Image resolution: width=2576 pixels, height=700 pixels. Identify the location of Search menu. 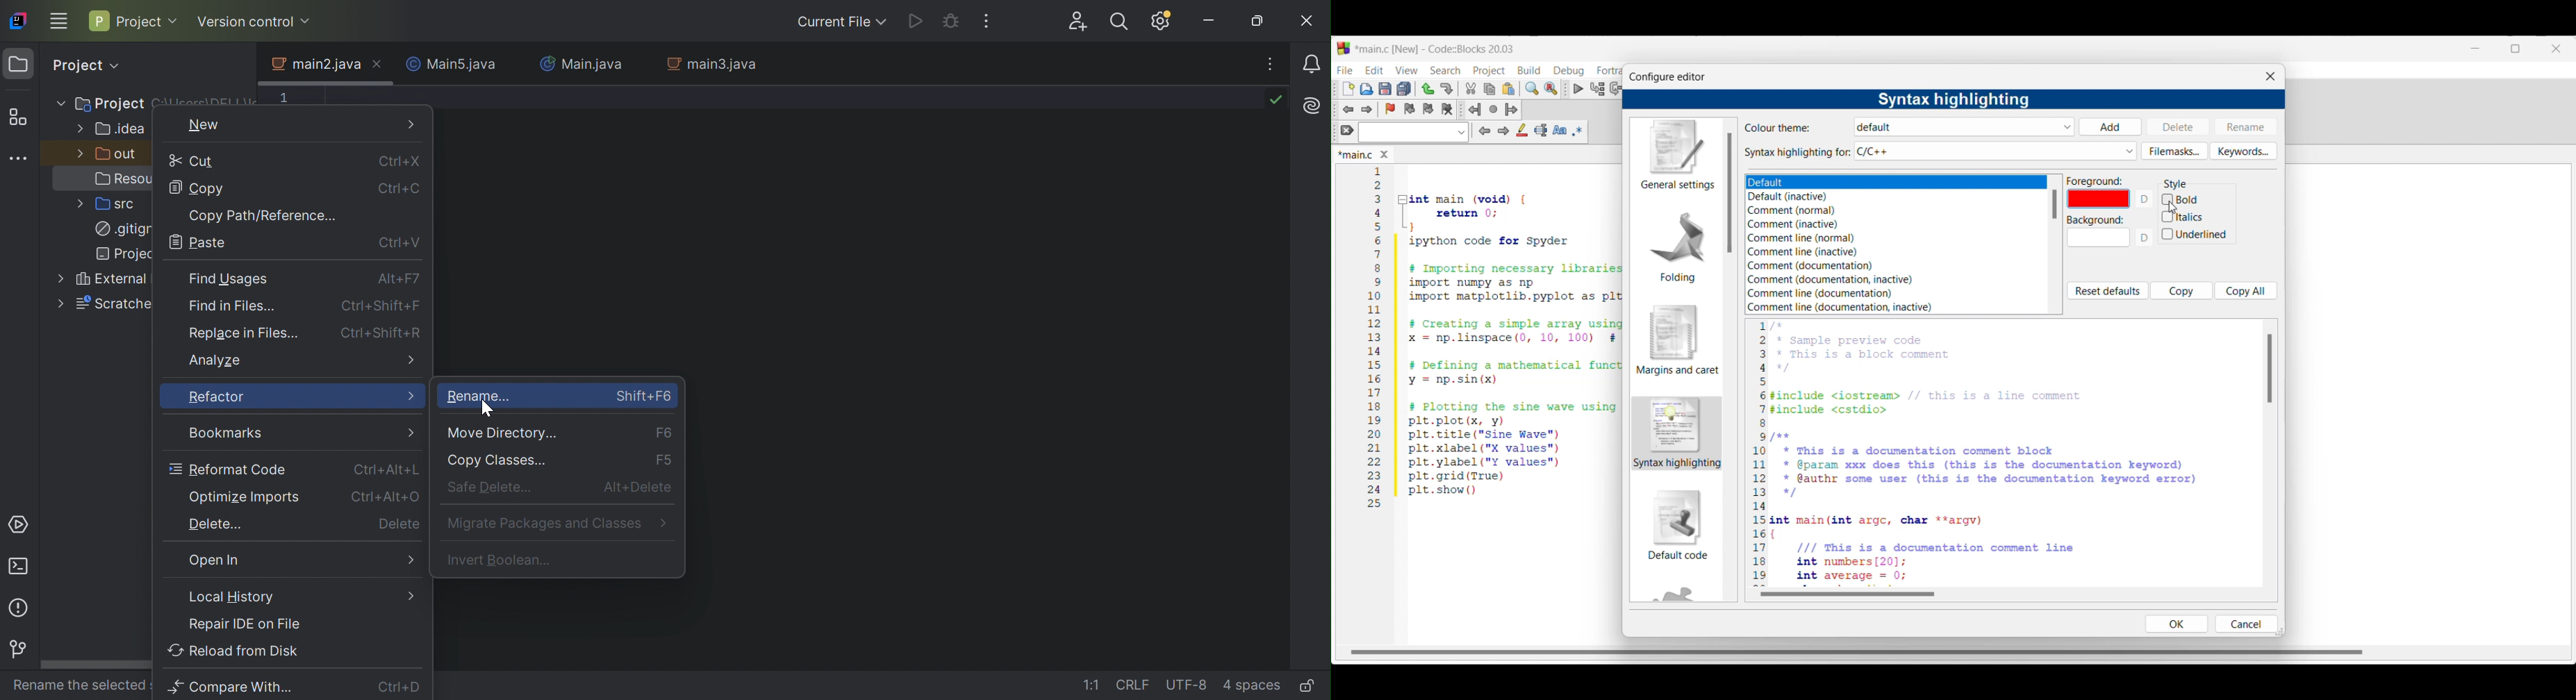
(1445, 71).